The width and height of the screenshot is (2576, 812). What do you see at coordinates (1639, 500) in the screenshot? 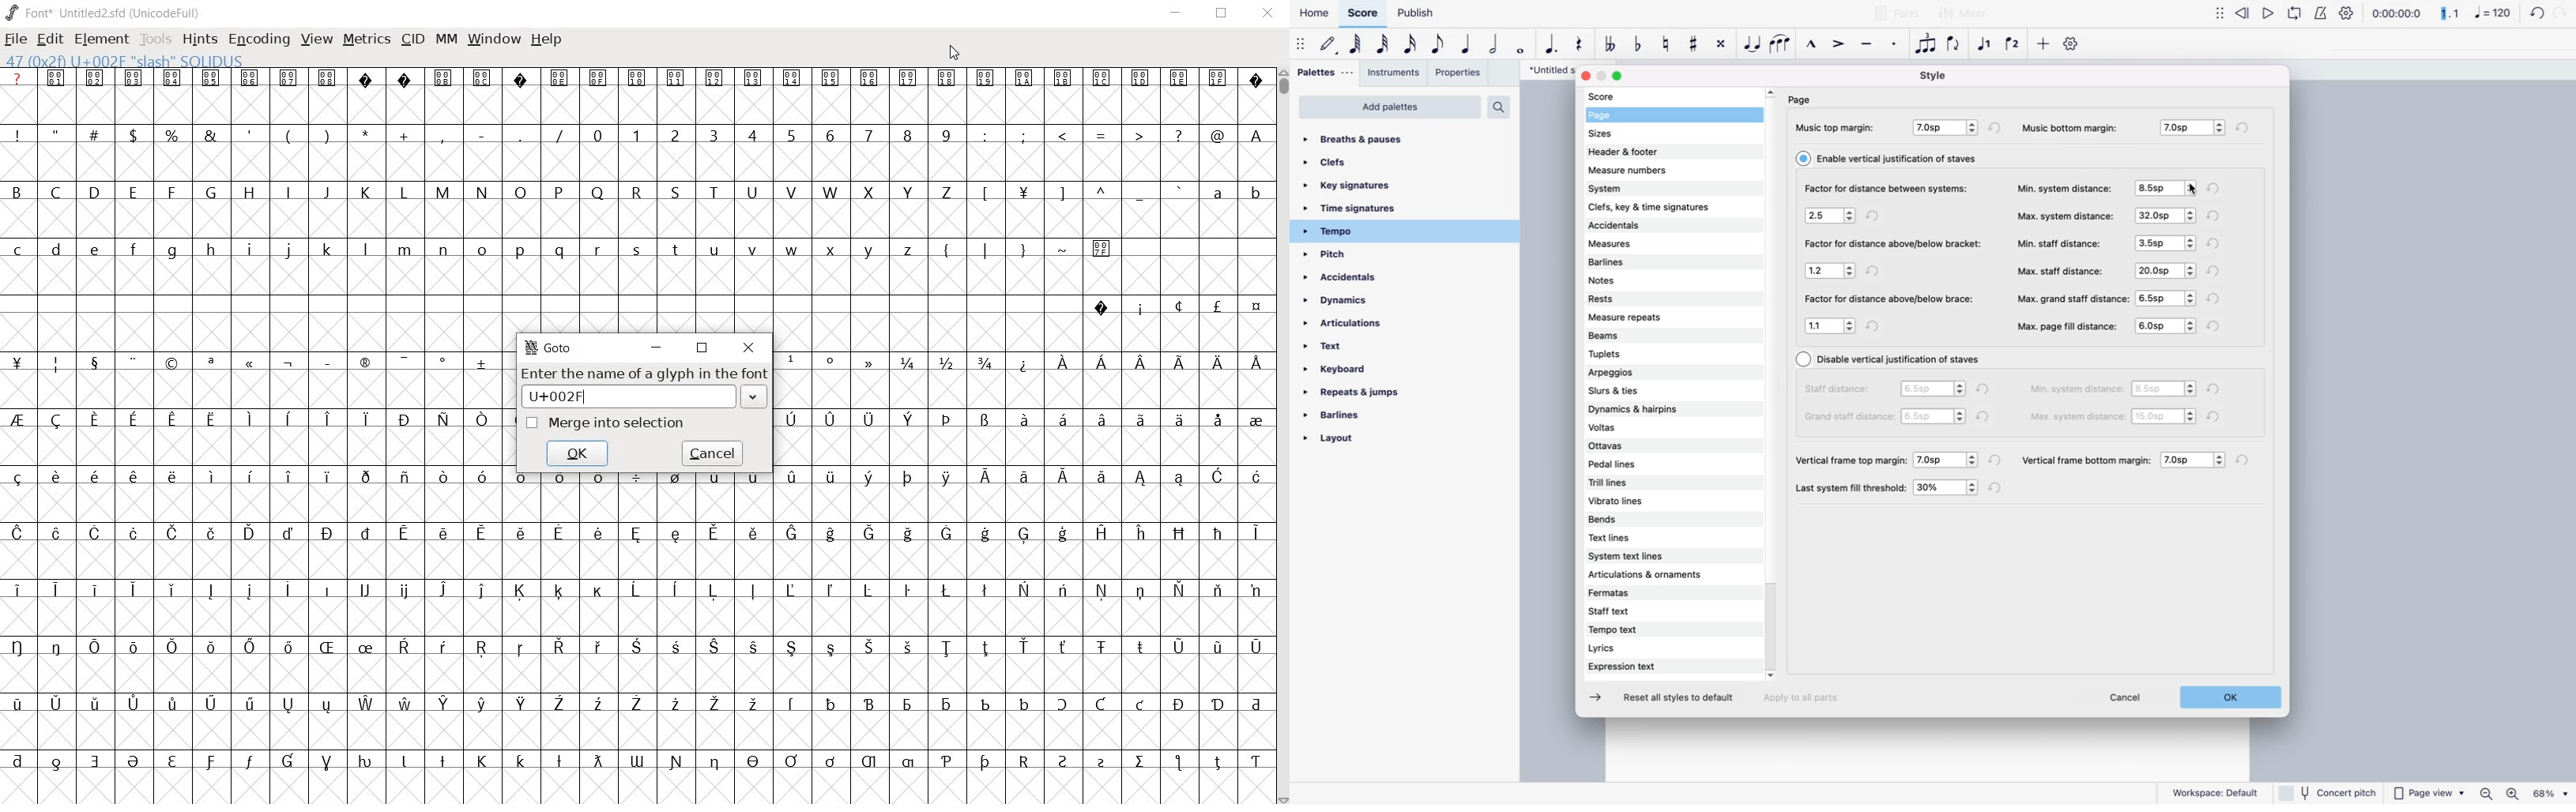
I see `vibrato lines` at bounding box center [1639, 500].